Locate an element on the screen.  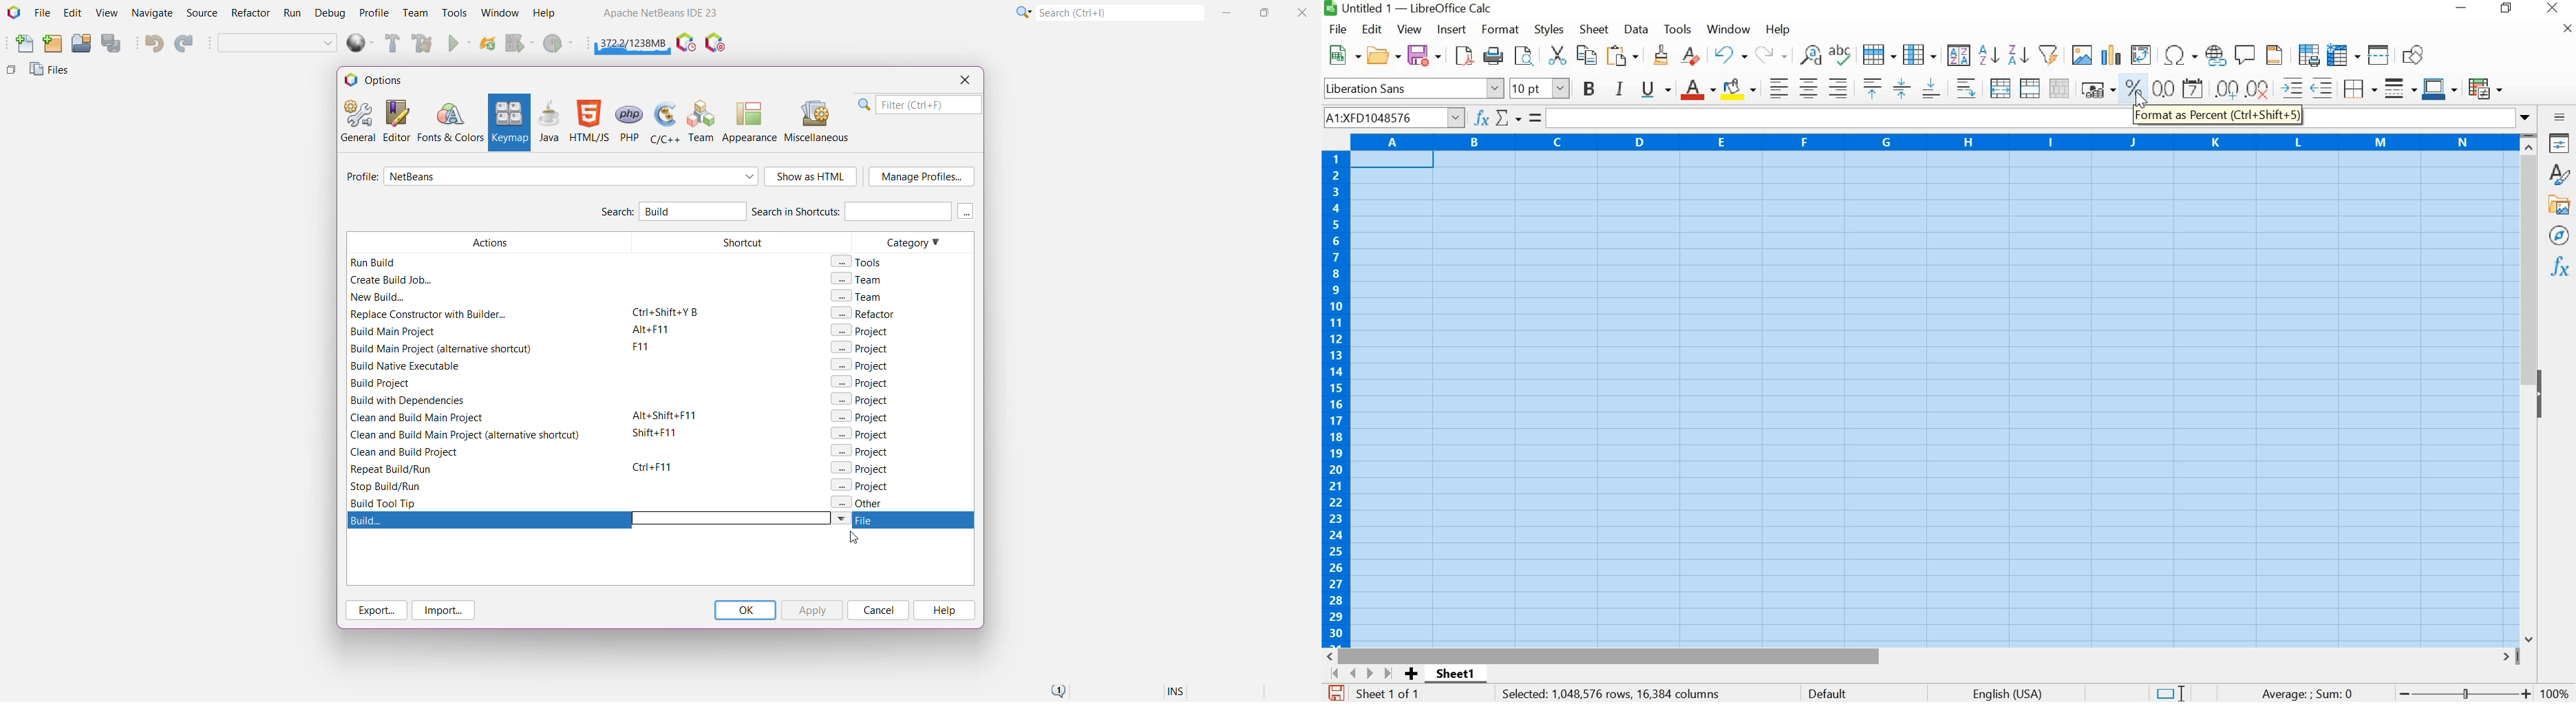
Decrease Indent is located at coordinates (2323, 86).